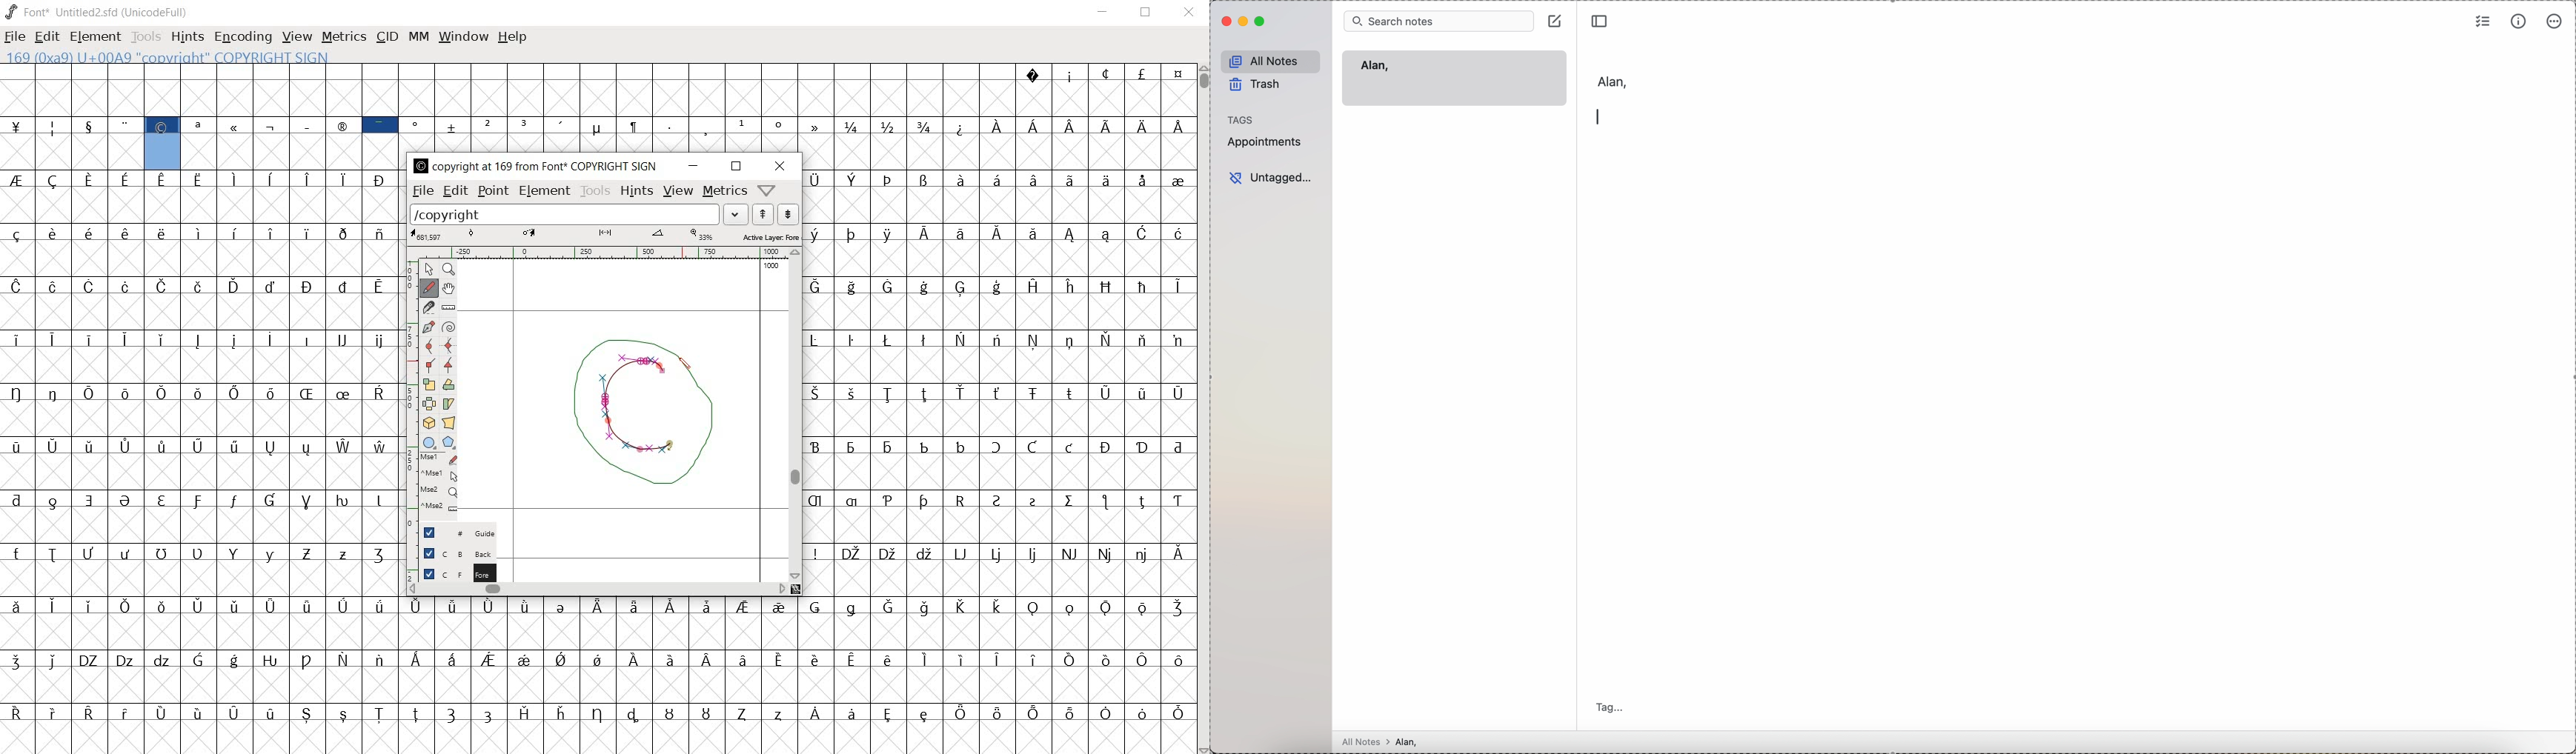 The width and height of the screenshot is (2576, 756). What do you see at coordinates (428, 307) in the screenshot?
I see `cut splines in two` at bounding box center [428, 307].